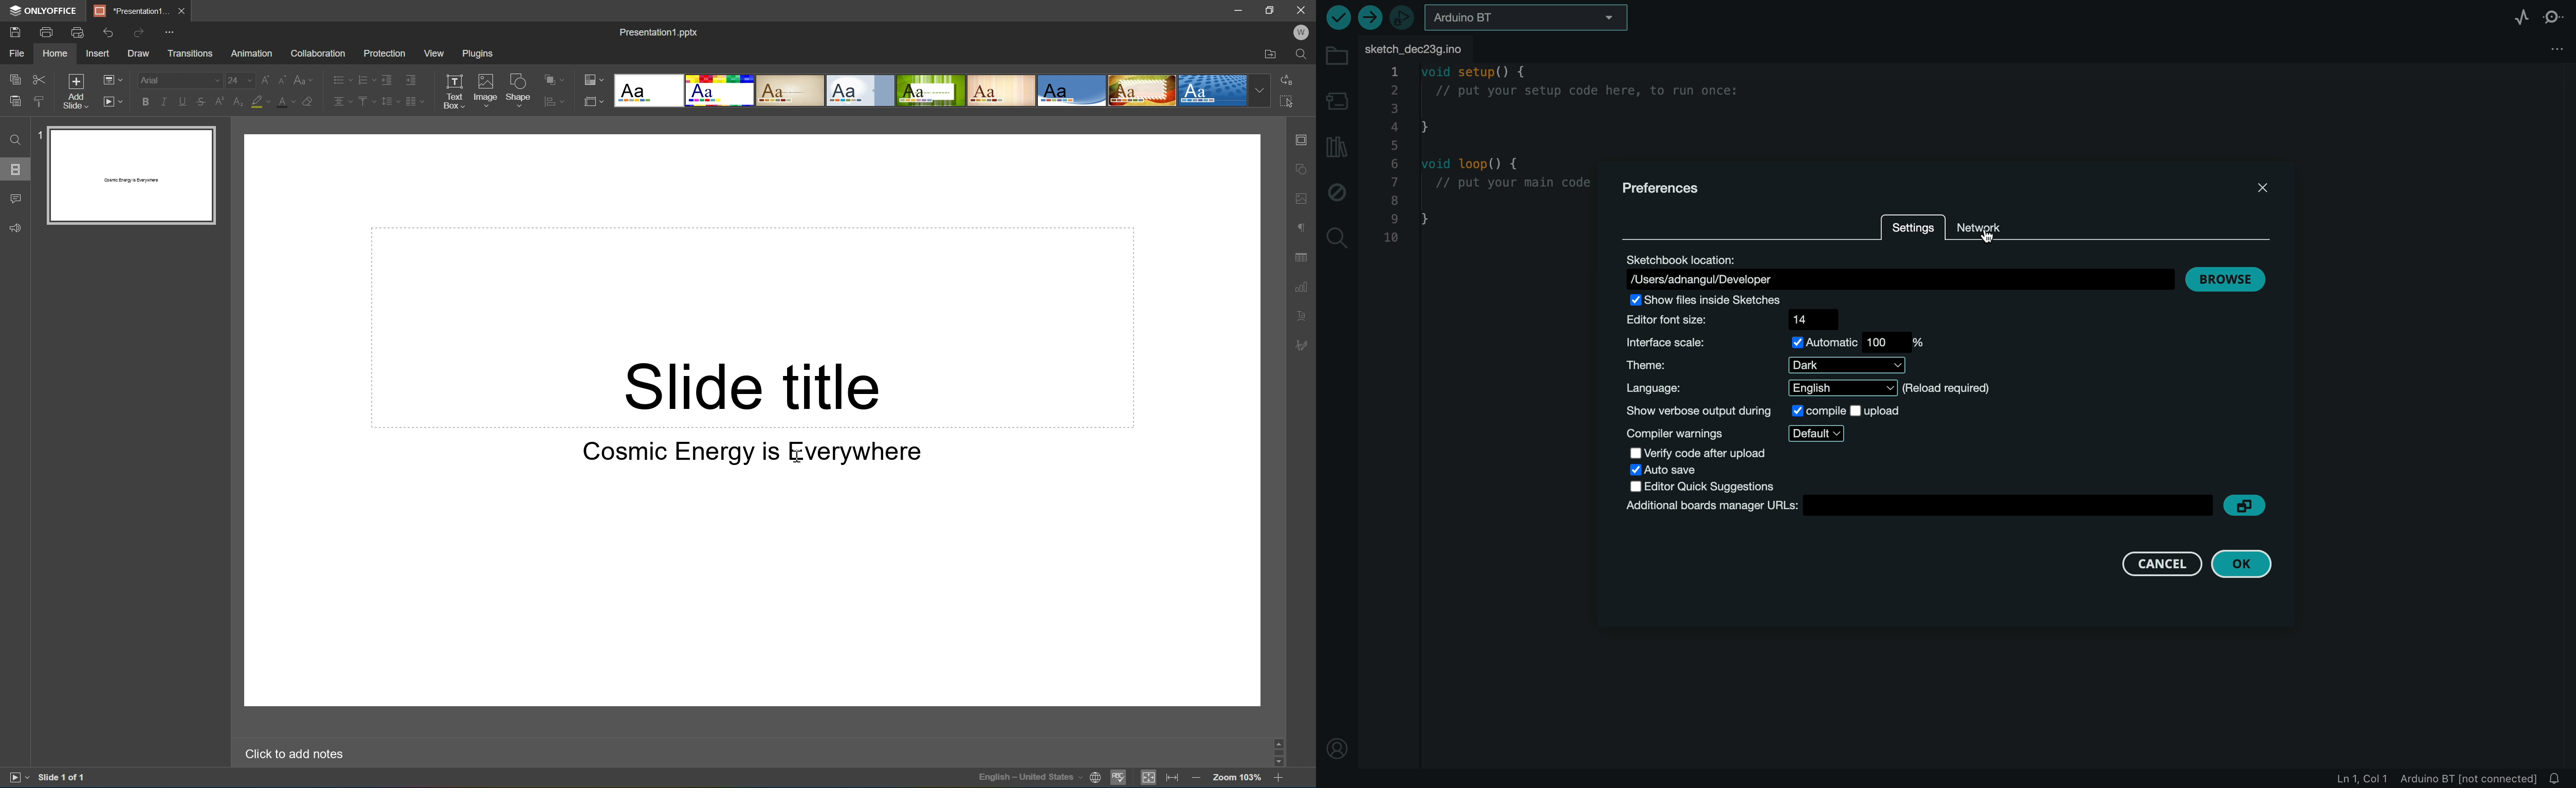  What do you see at coordinates (385, 51) in the screenshot?
I see `Protection` at bounding box center [385, 51].